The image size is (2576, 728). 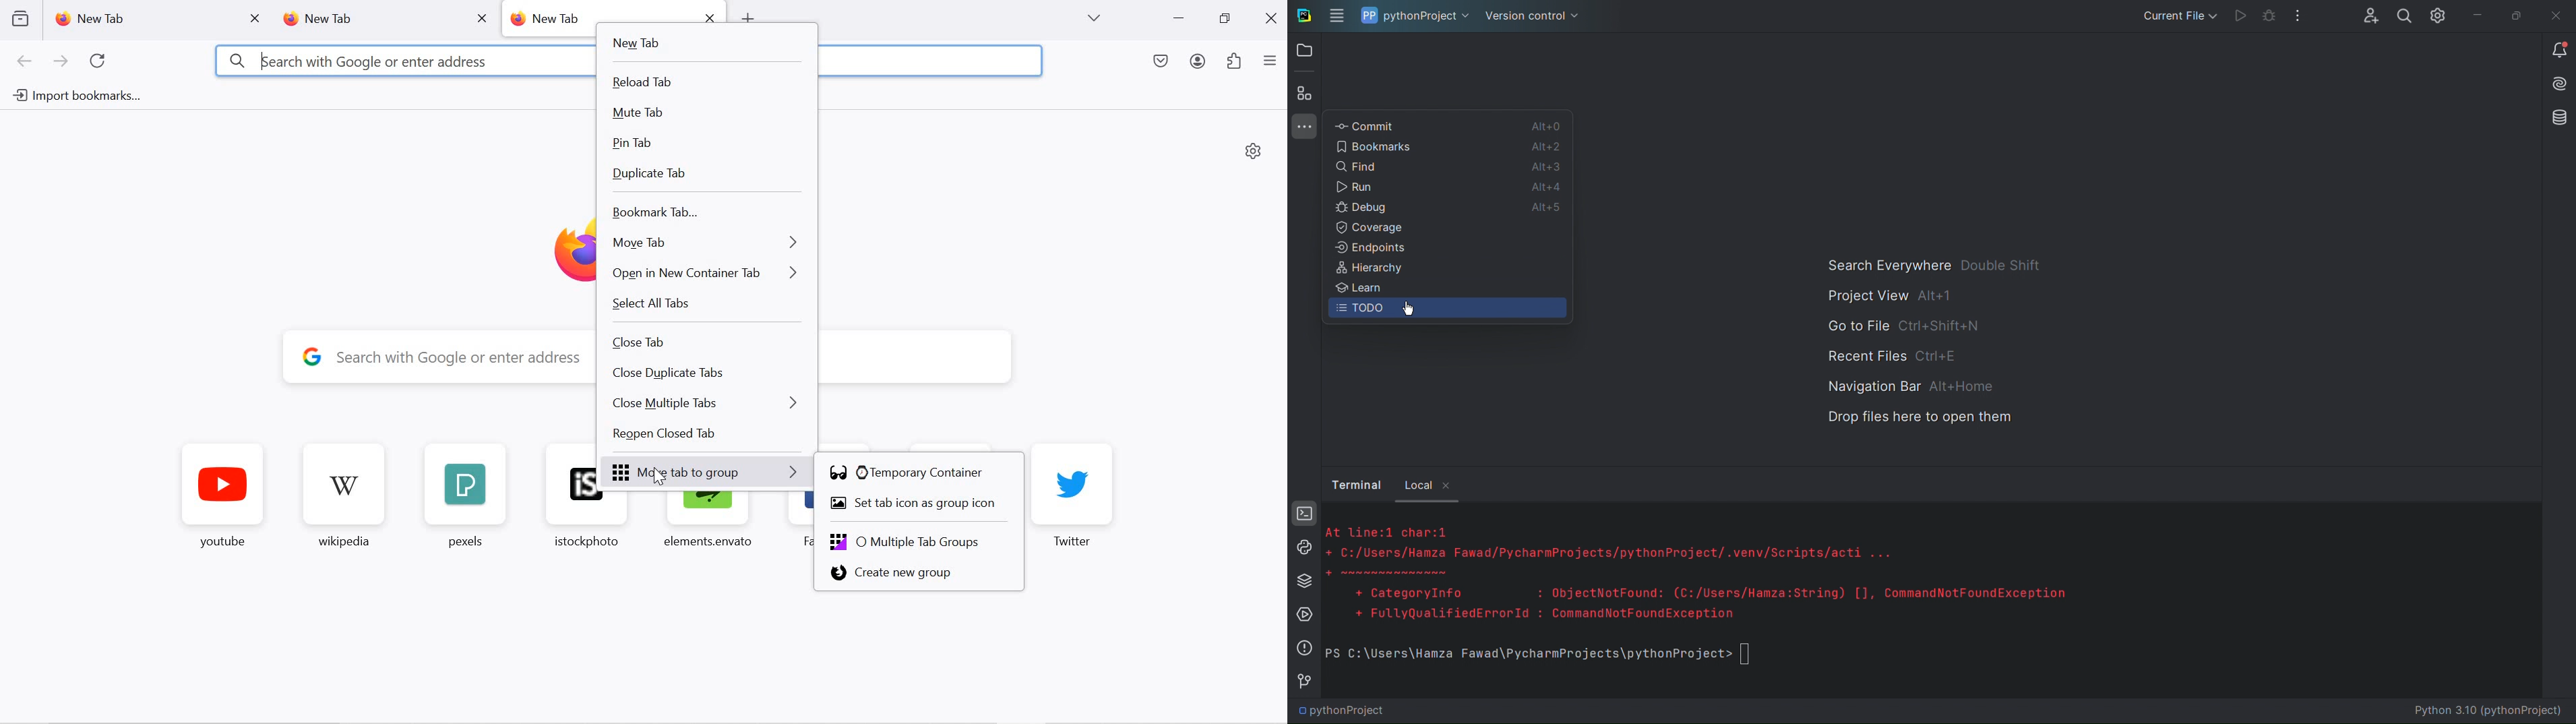 I want to click on More, so click(x=2299, y=13).